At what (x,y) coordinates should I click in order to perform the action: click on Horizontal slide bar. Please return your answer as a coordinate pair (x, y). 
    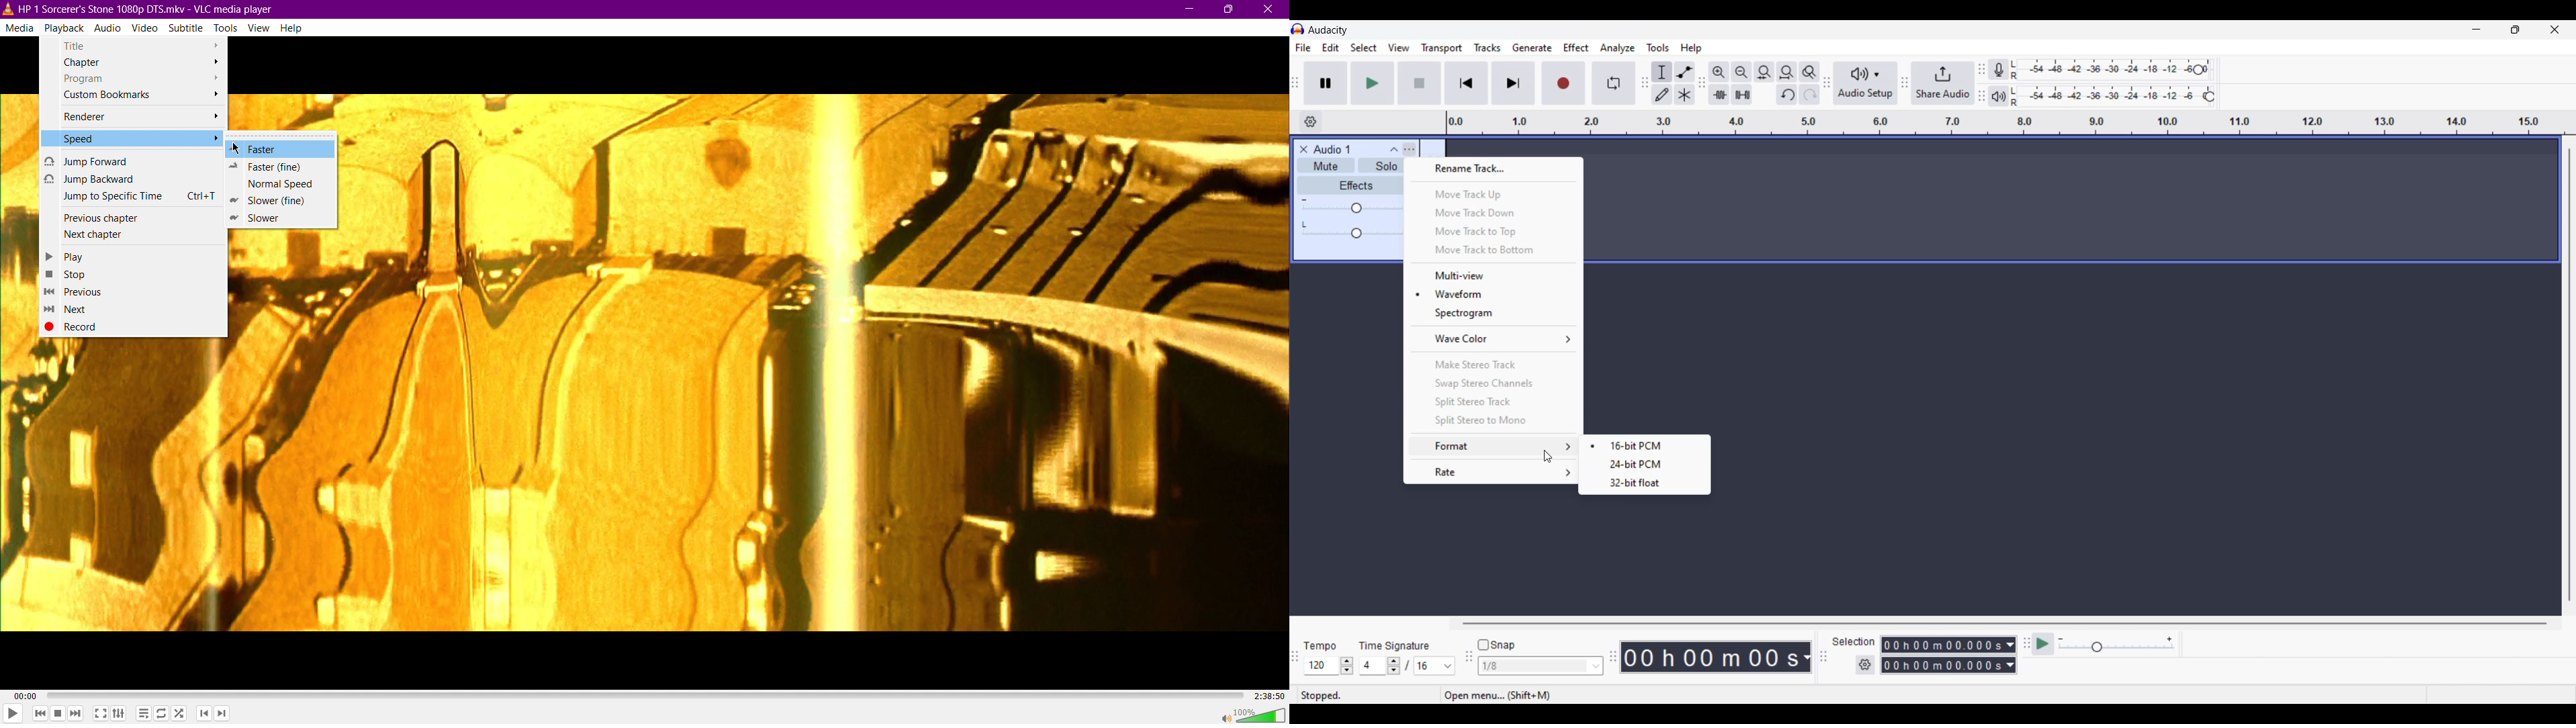
    Looking at the image, I should click on (2005, 623).